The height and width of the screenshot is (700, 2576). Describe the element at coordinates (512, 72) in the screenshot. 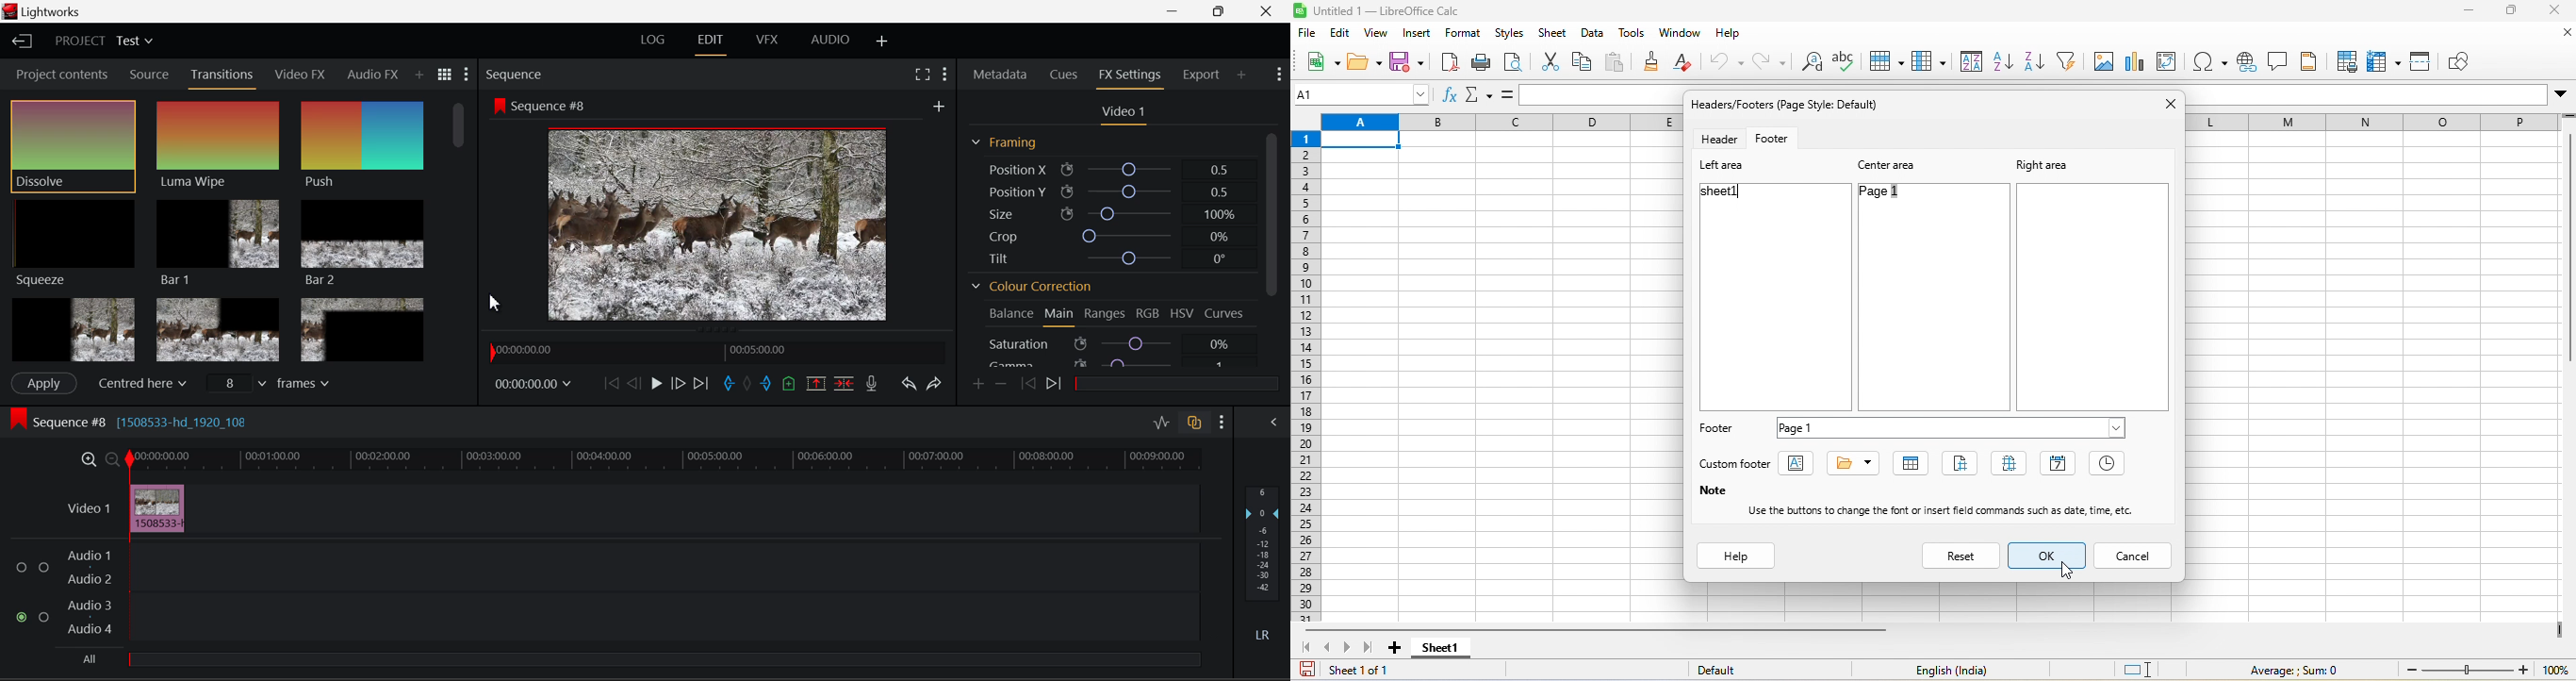

I see `Sequence Preview Section` at that location.